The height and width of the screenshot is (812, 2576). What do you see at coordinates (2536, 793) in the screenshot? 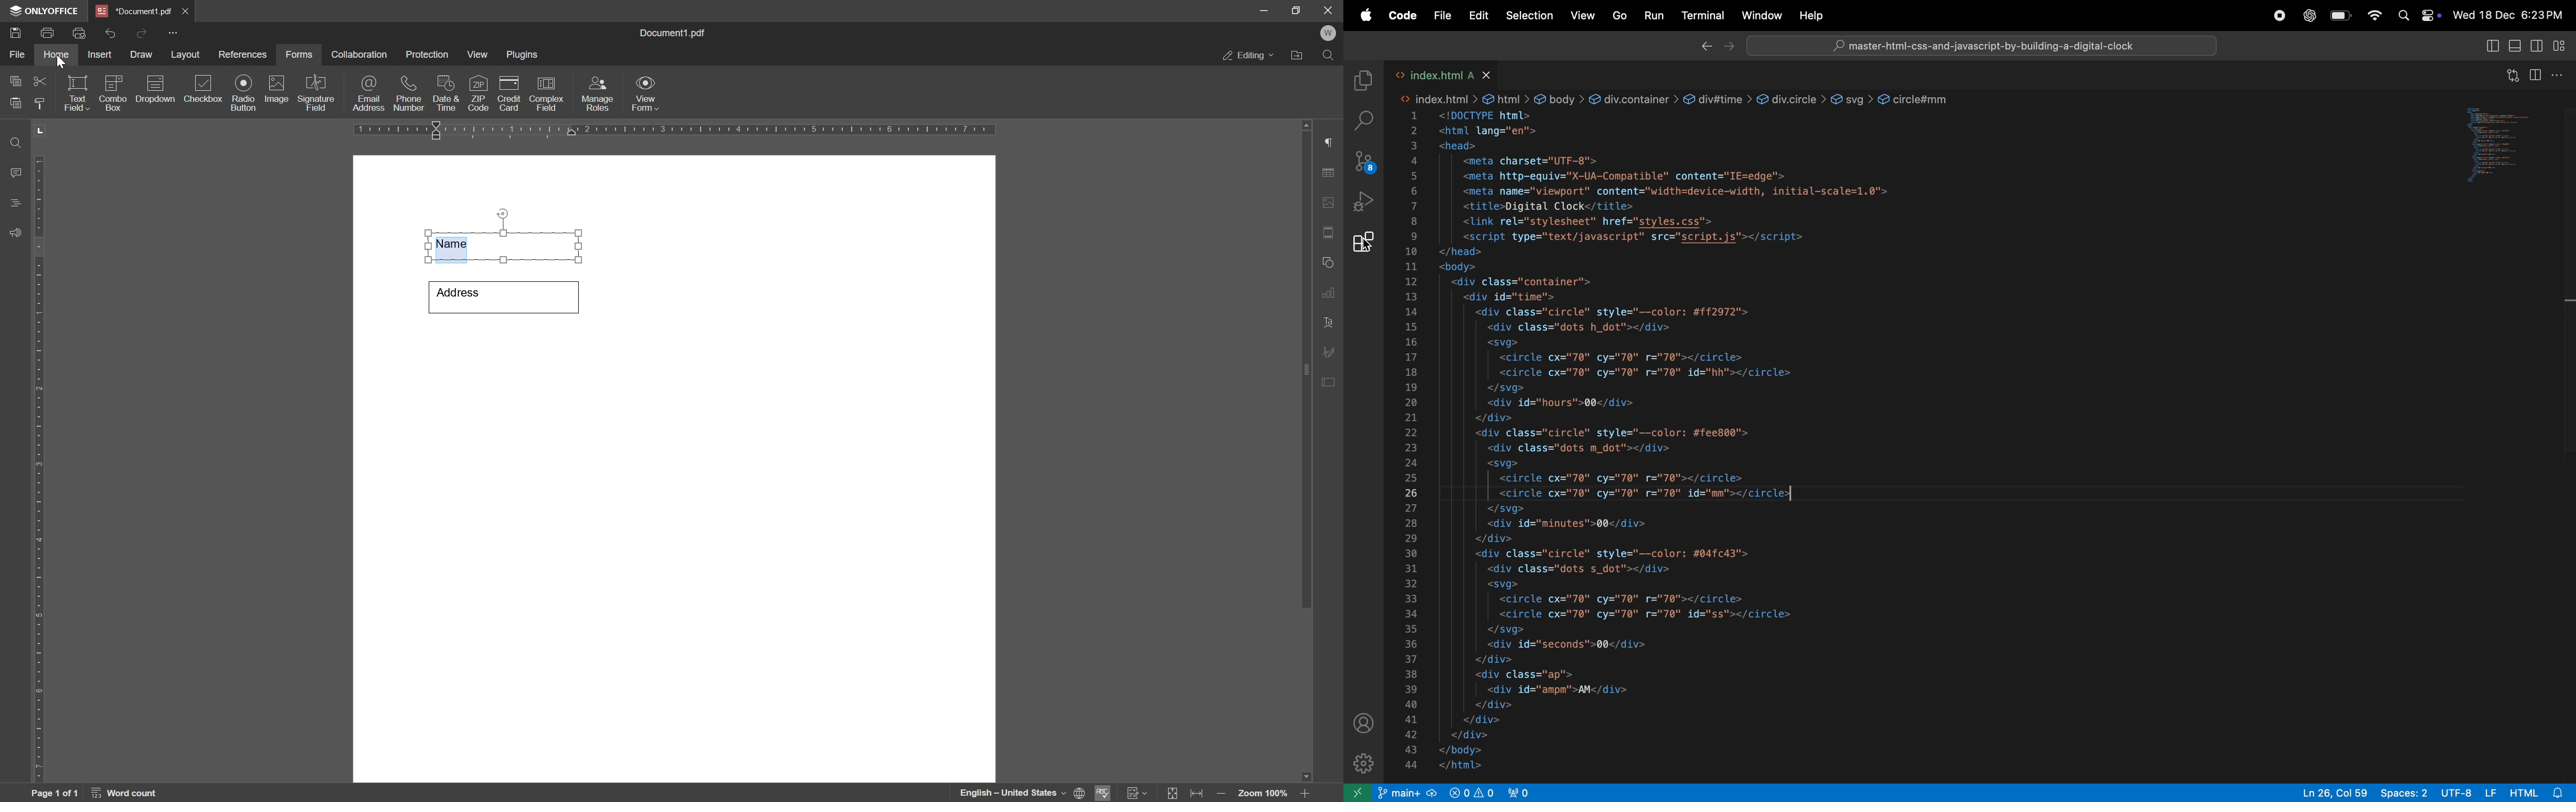
I see `html alert` at bounding box center [2536, 793].